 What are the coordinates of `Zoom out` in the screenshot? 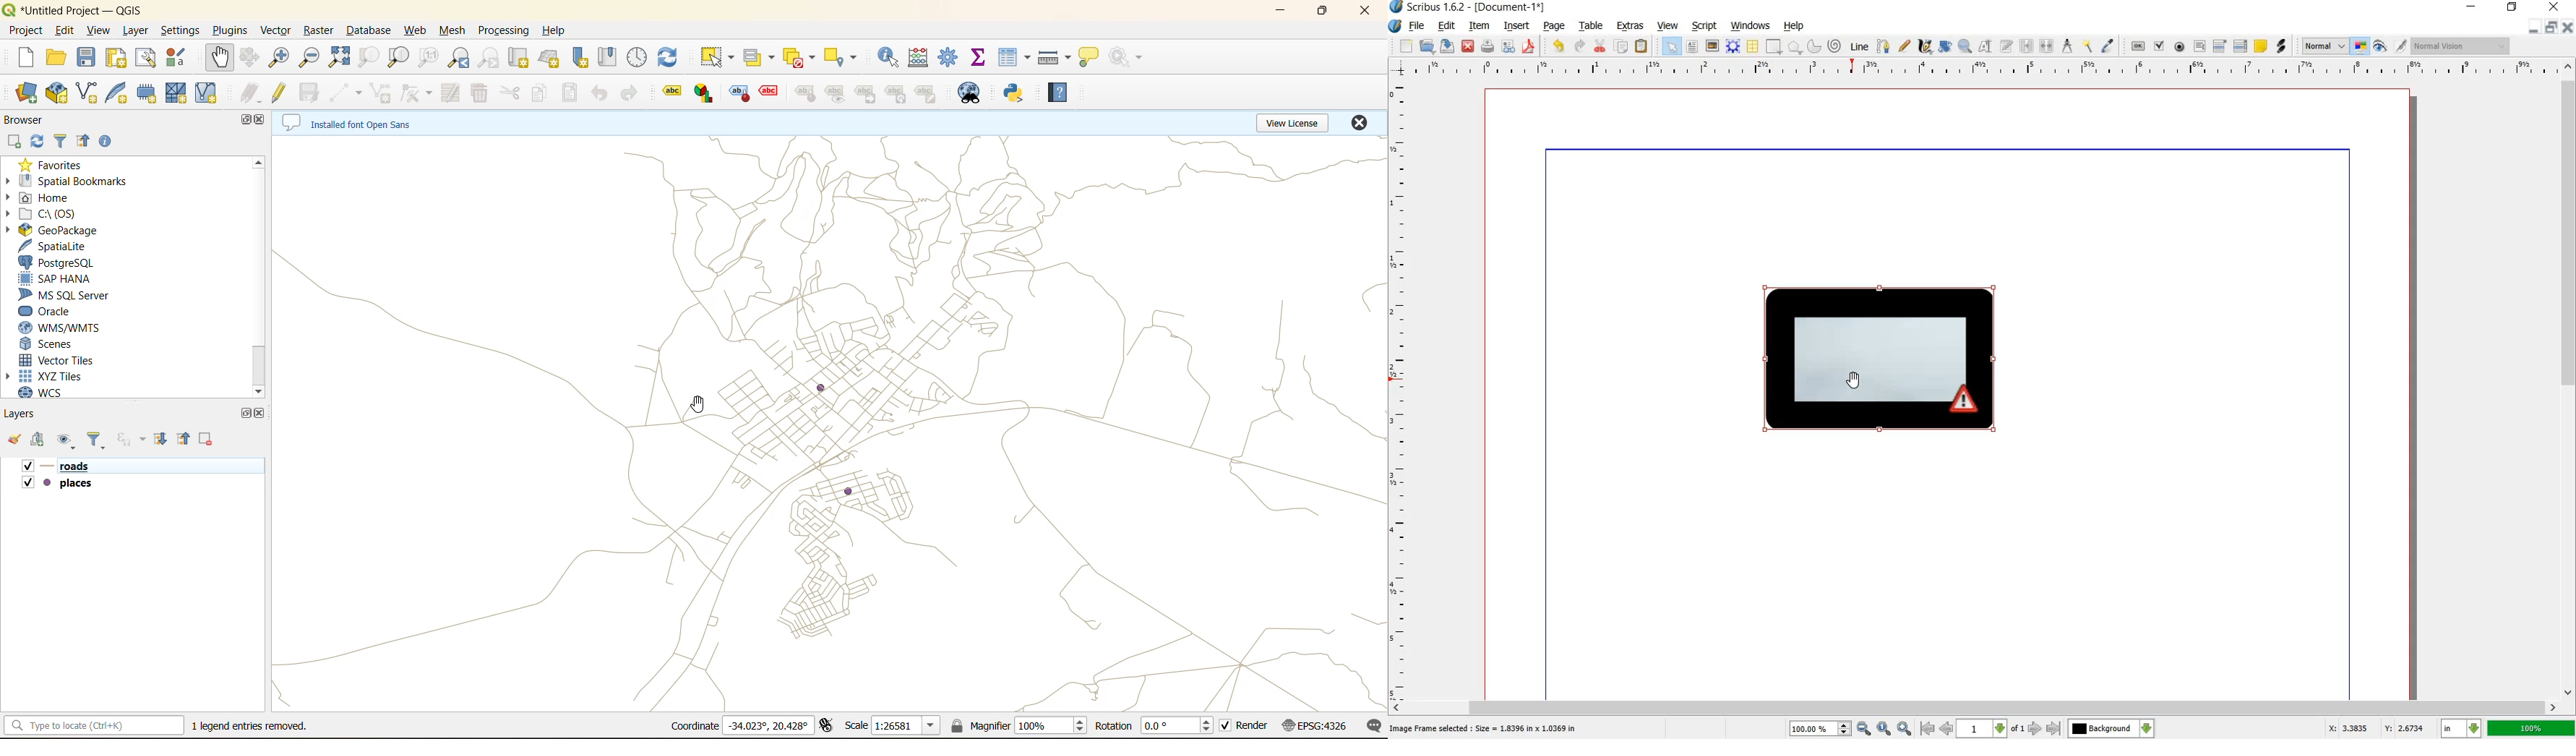 It's located at (1906, 728).